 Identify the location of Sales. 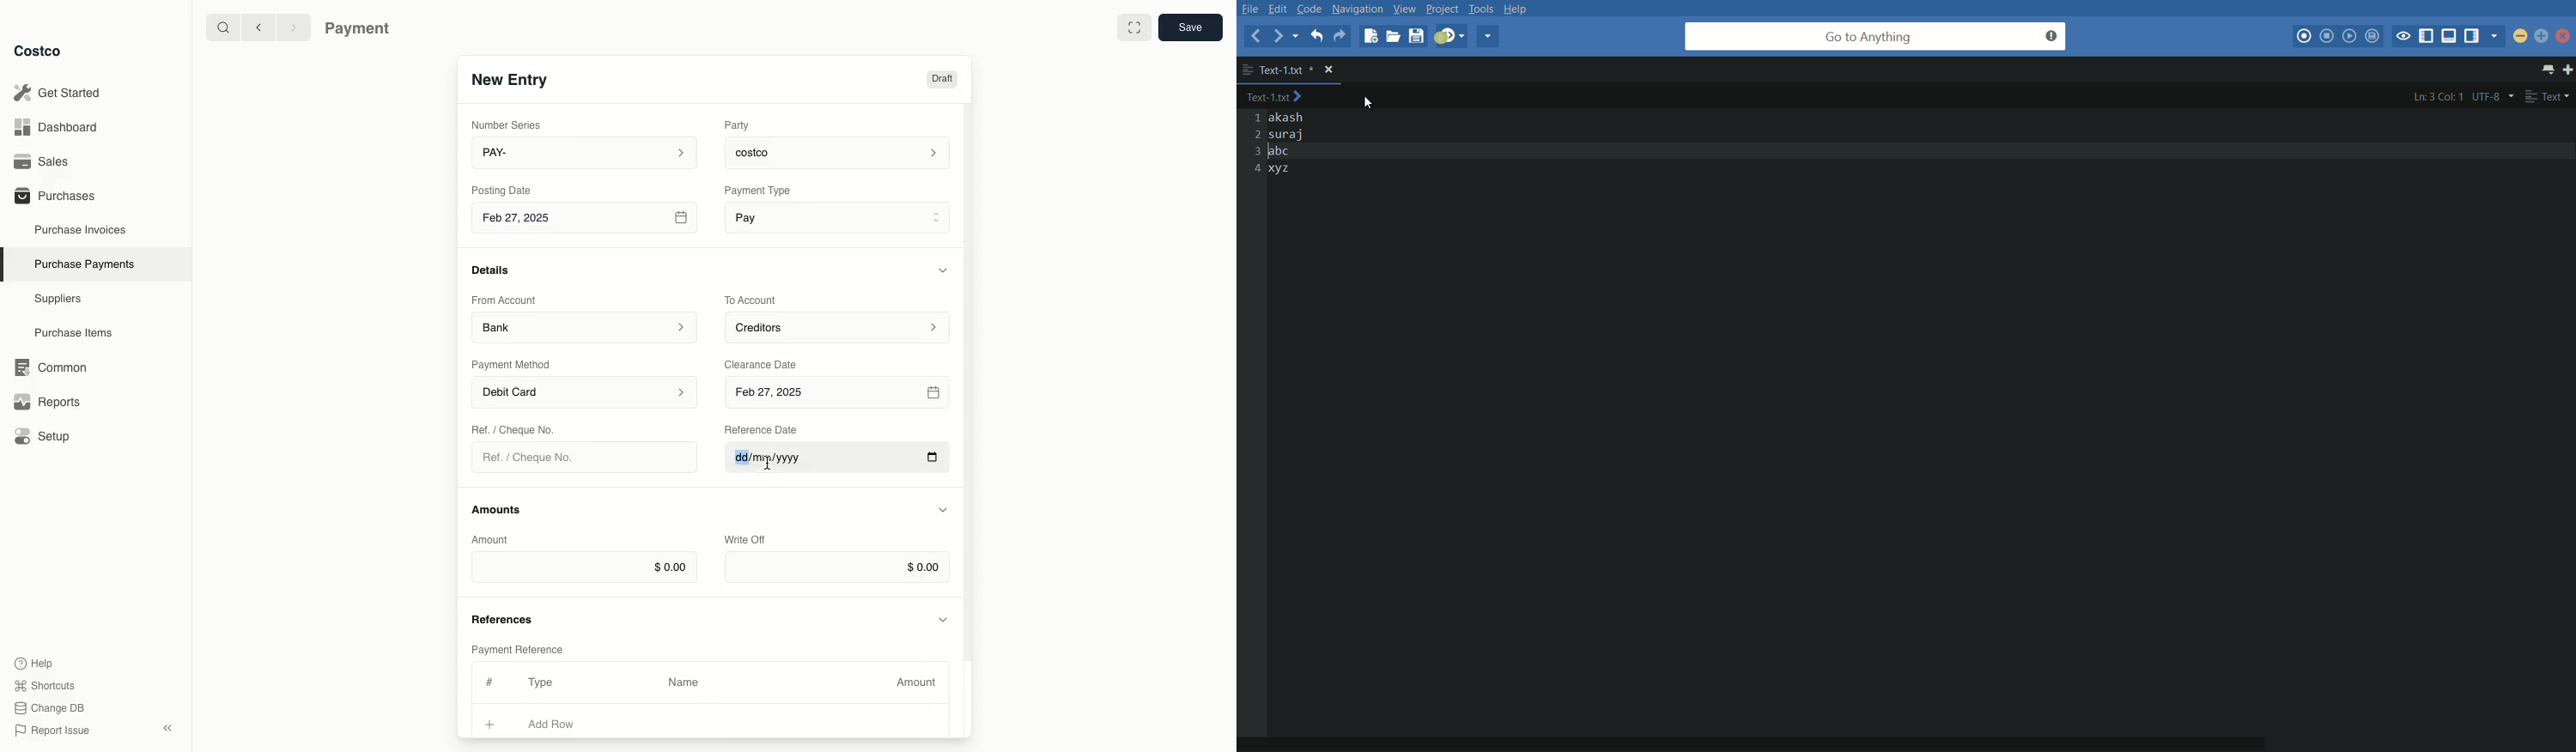
(47, 161).